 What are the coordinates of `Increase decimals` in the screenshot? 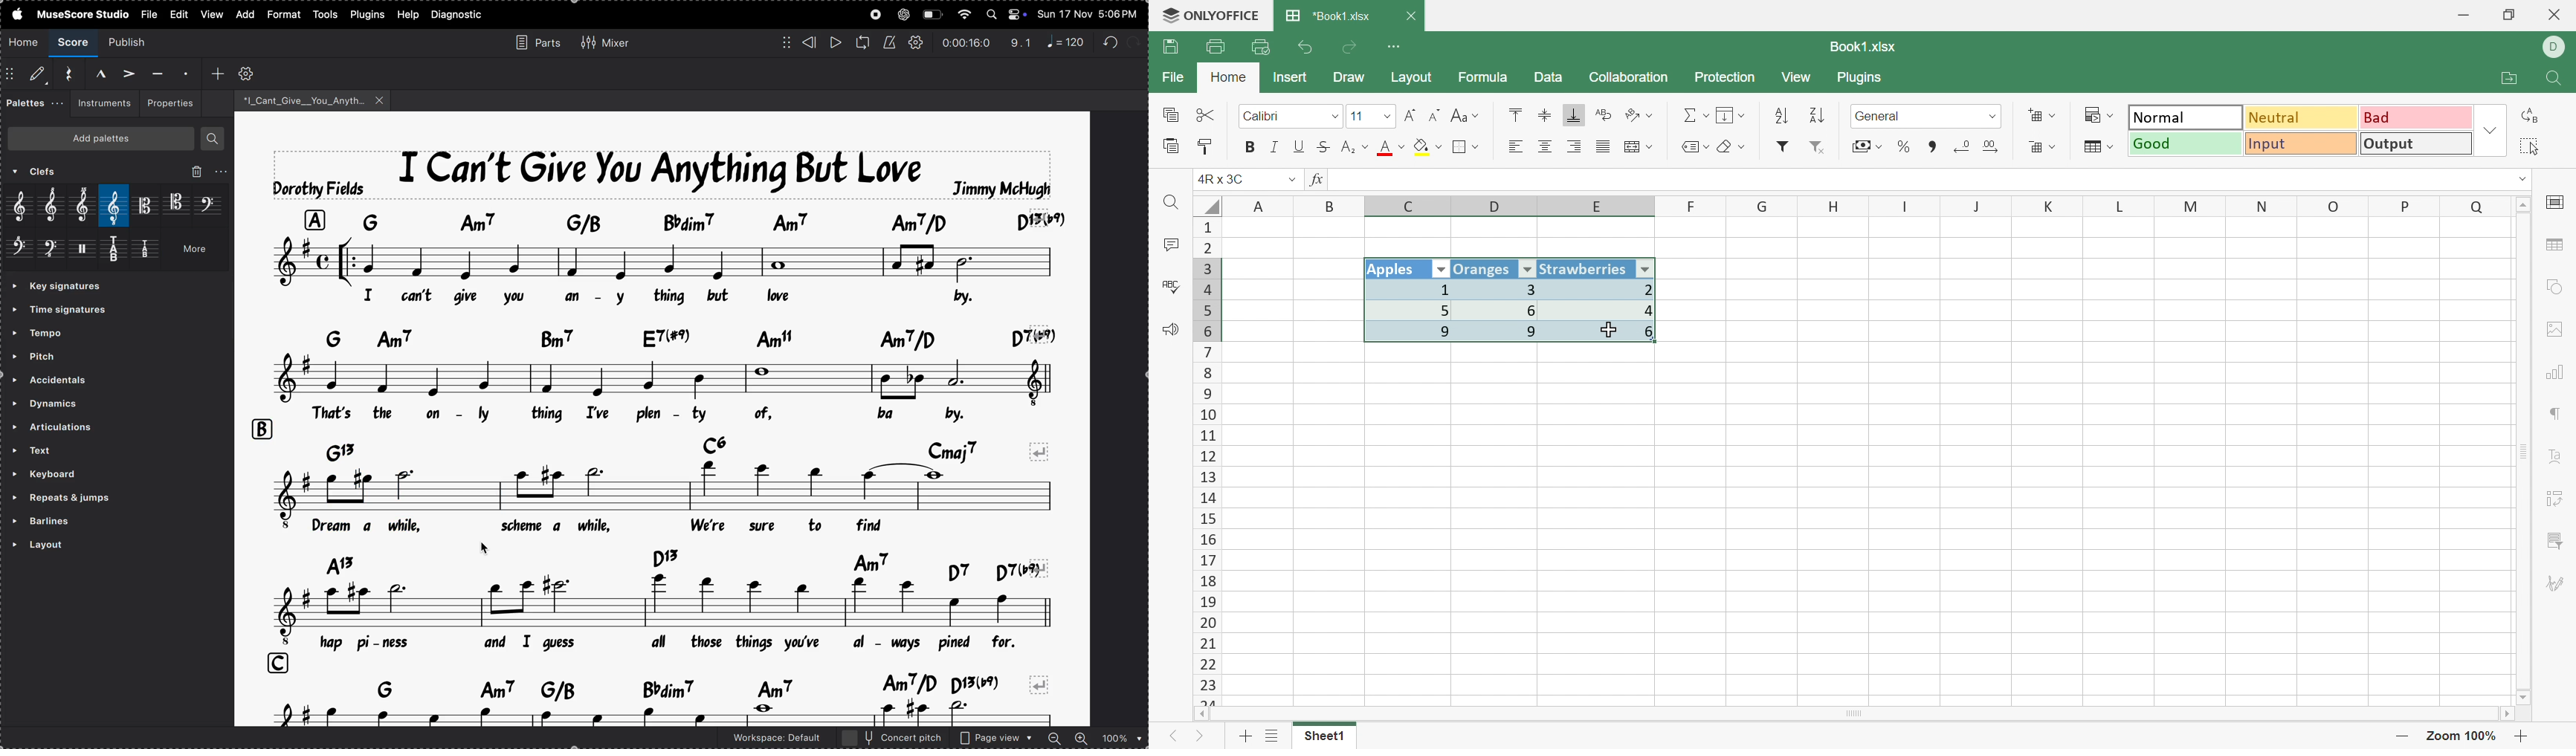 It's located at (1997, 146).